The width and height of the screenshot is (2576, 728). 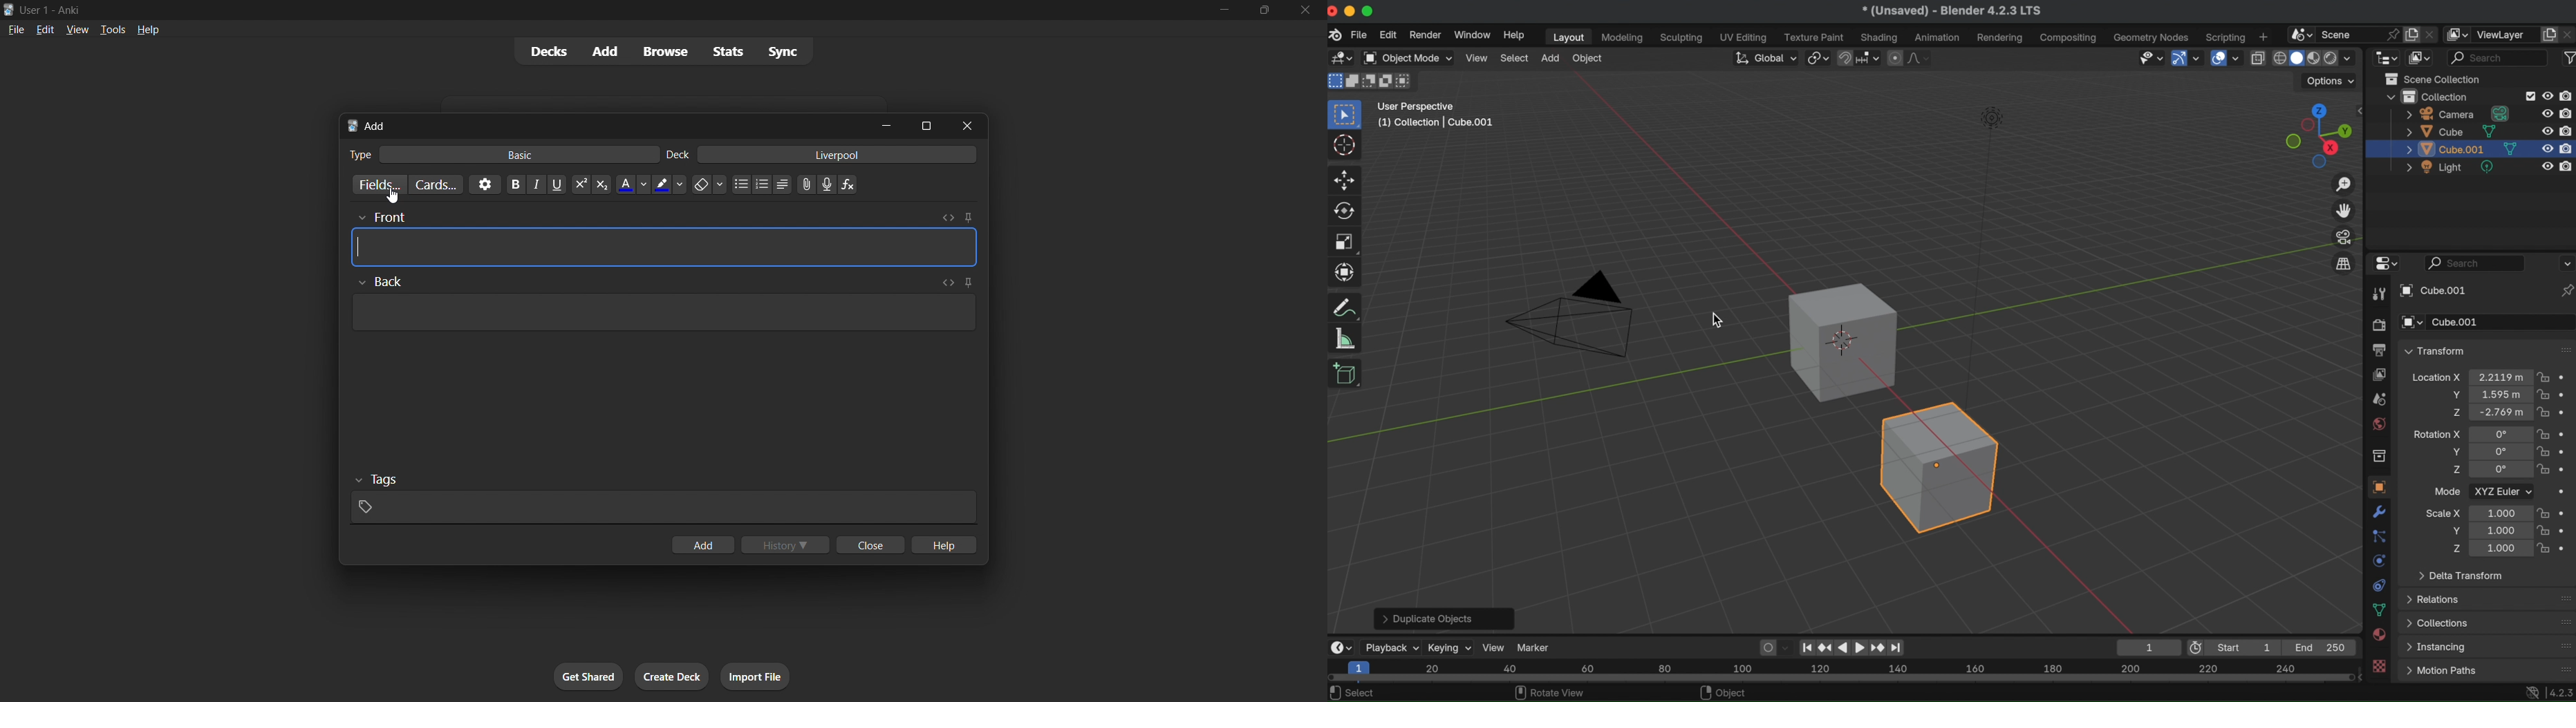 What do you see at coordinates (2567, 166) in the screenshot?
I see `disable in render` at bounding box center [2567, 166].